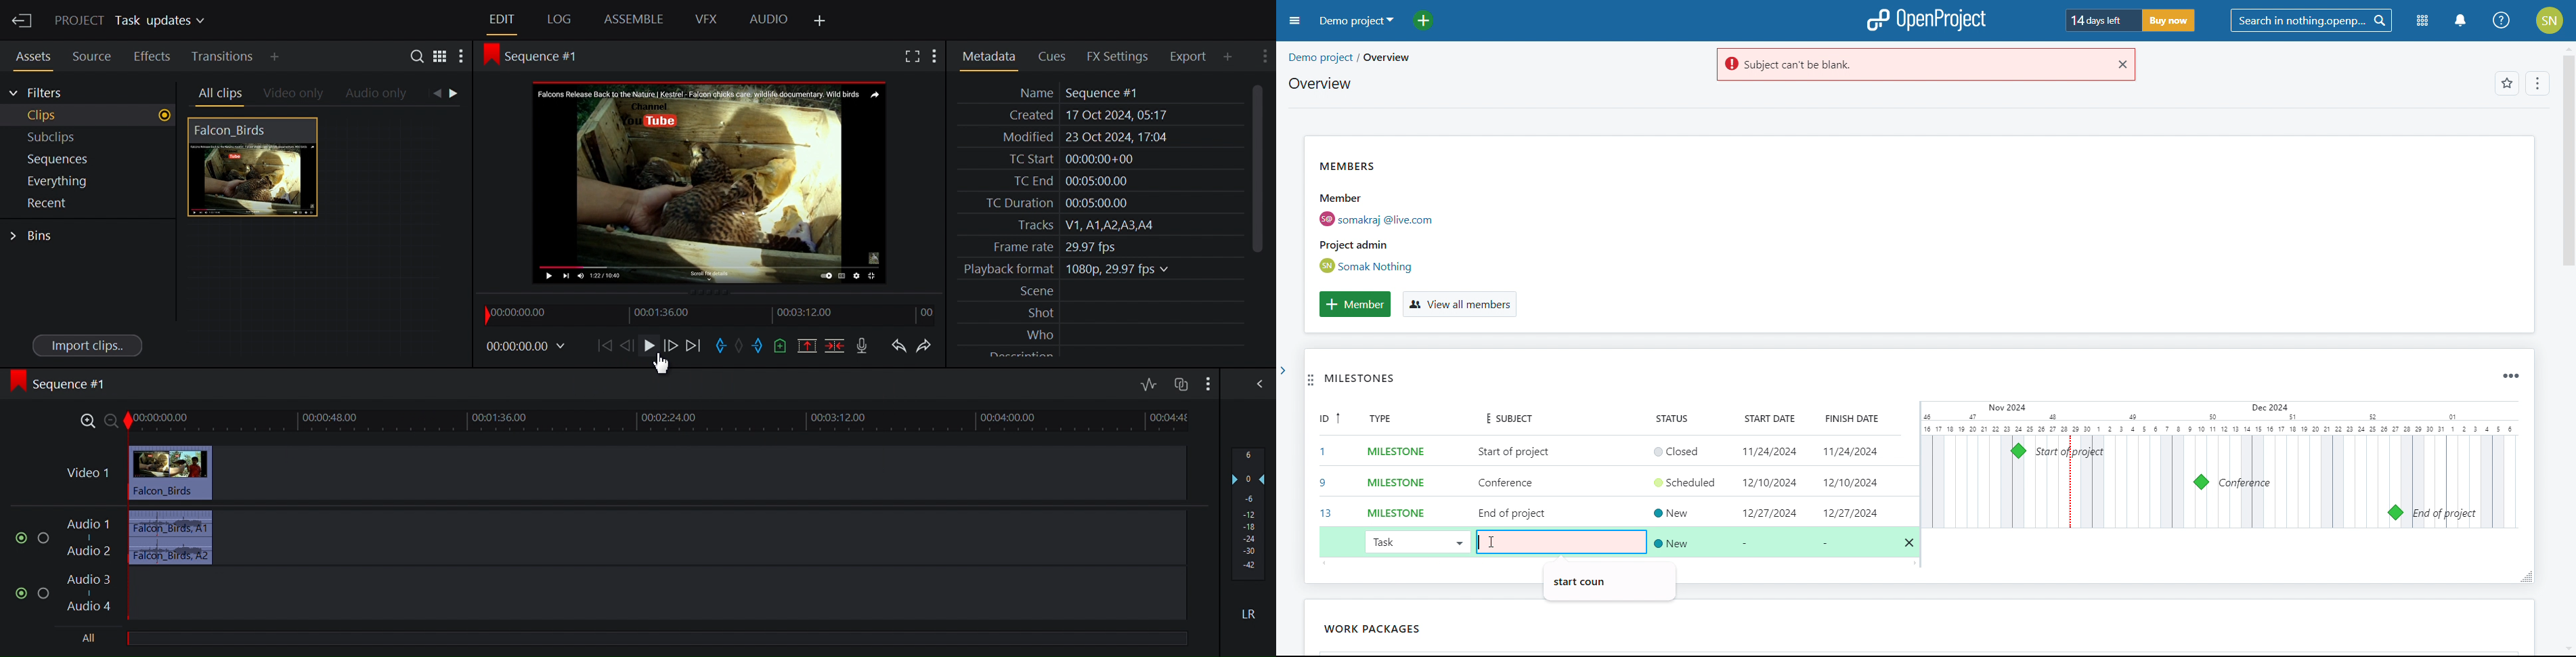  What do you see at coordinates (89, 138) in the screenshot?
I see `Subclips` at bounding box center [89, 138].